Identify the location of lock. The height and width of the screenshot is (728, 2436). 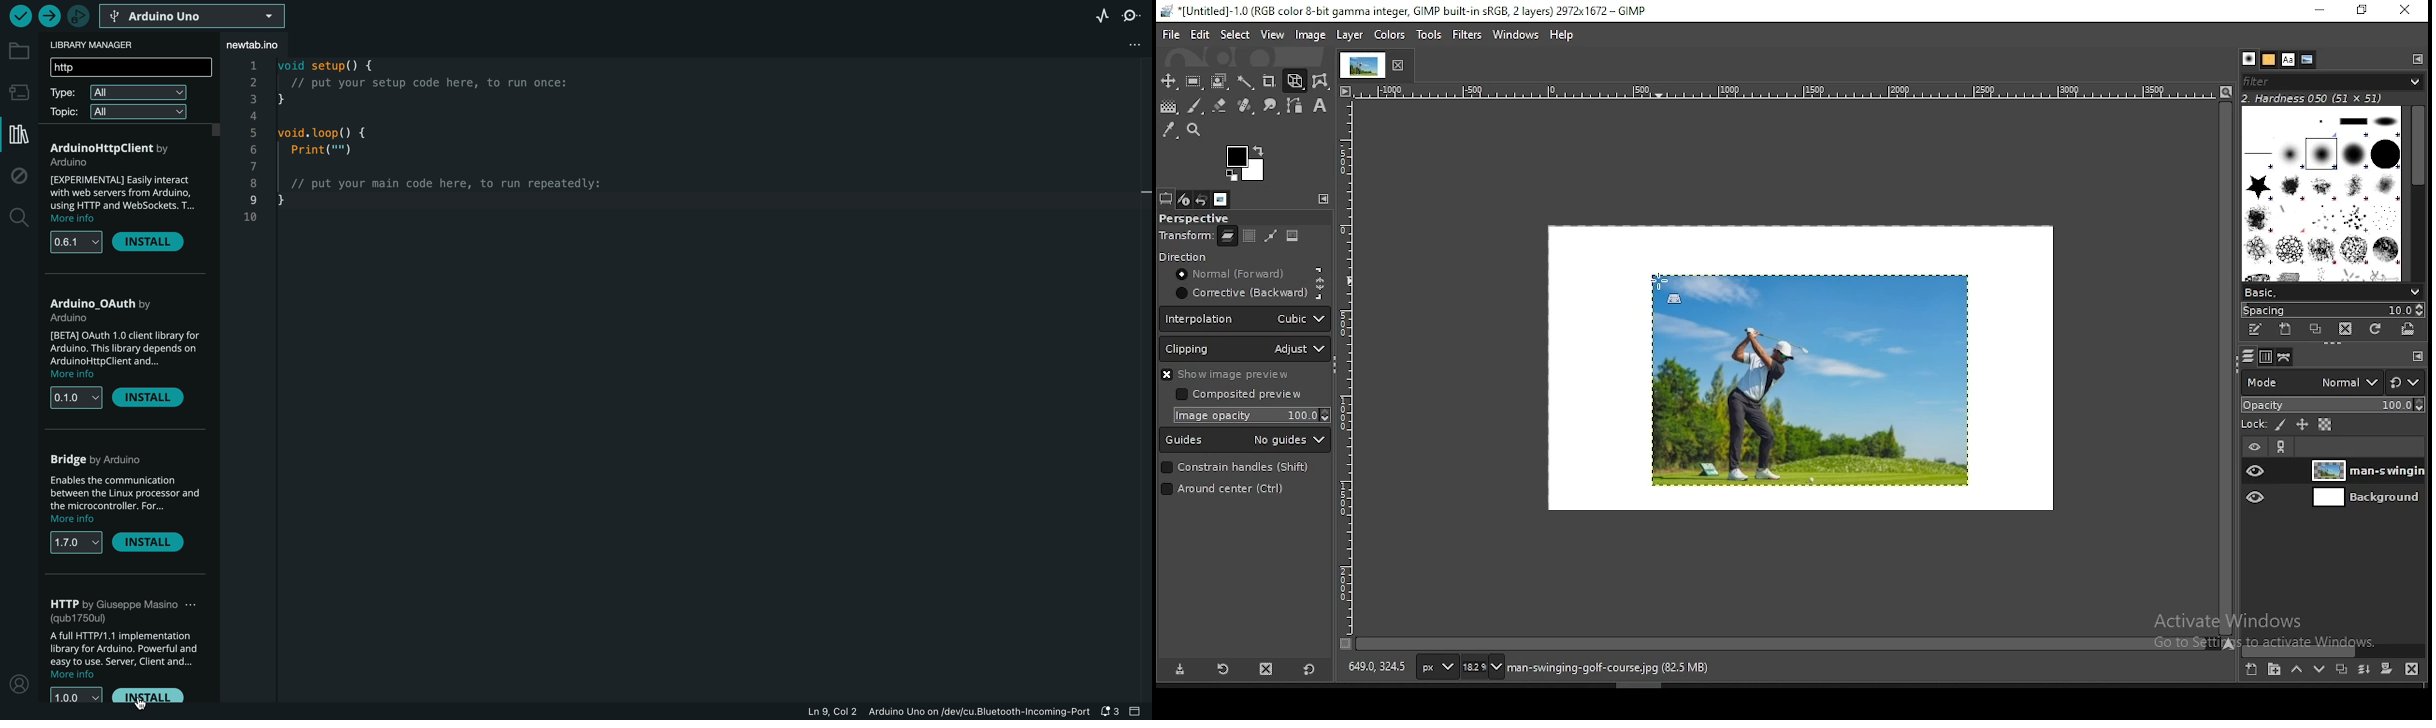
(2255, 425).